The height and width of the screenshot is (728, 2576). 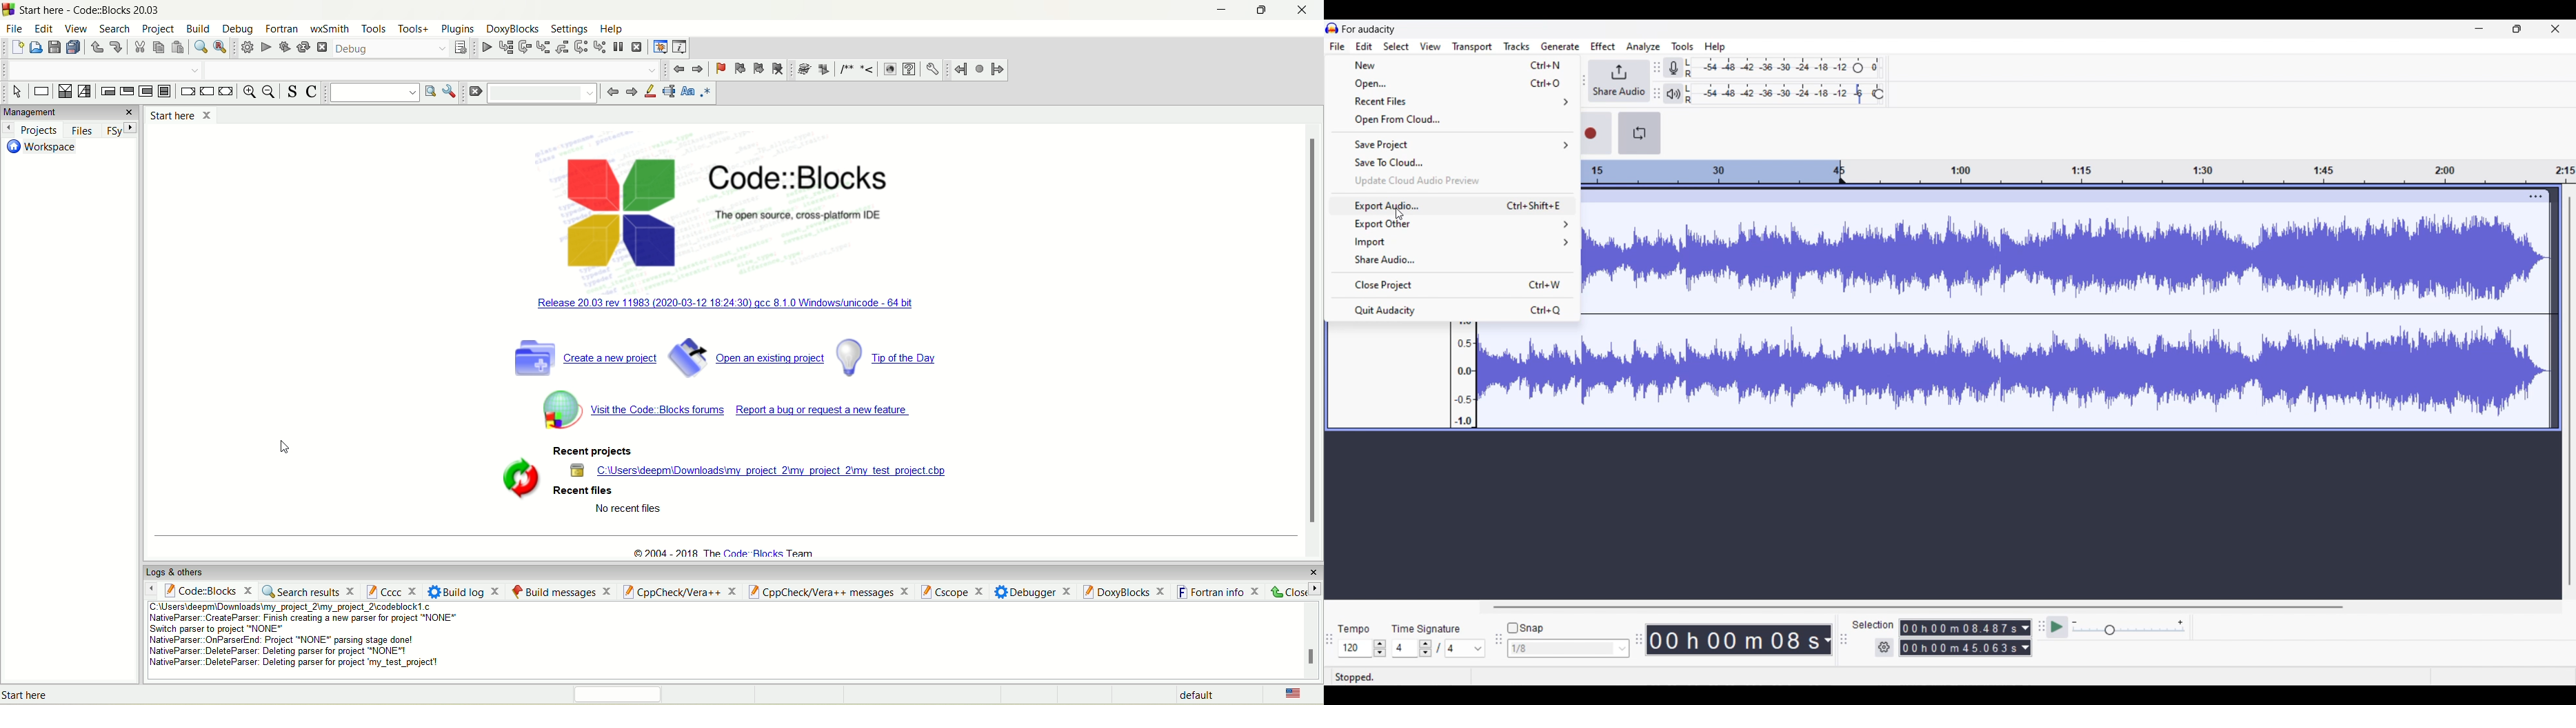 What do you see at coordinates (436, 69) in the screenshot?
I see `blank space` at bounding box center [436, 69].